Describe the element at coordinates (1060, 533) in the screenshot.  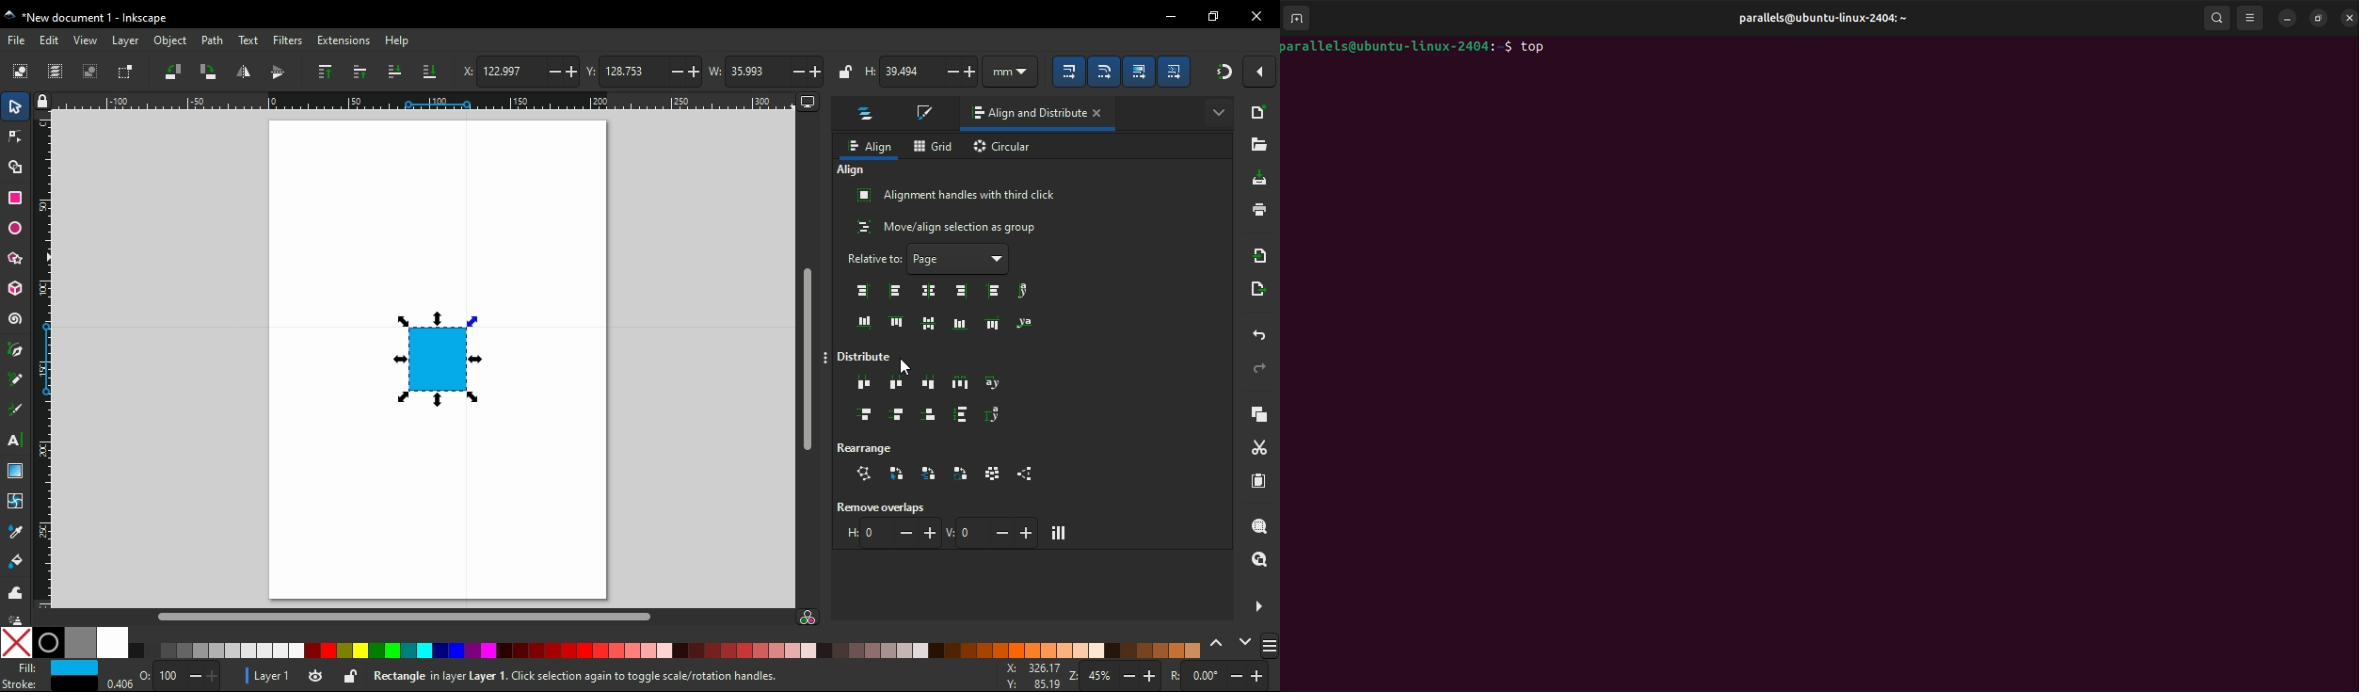
I see `move objects as little as possible so that the bounding boxes do not overlap` at that location.